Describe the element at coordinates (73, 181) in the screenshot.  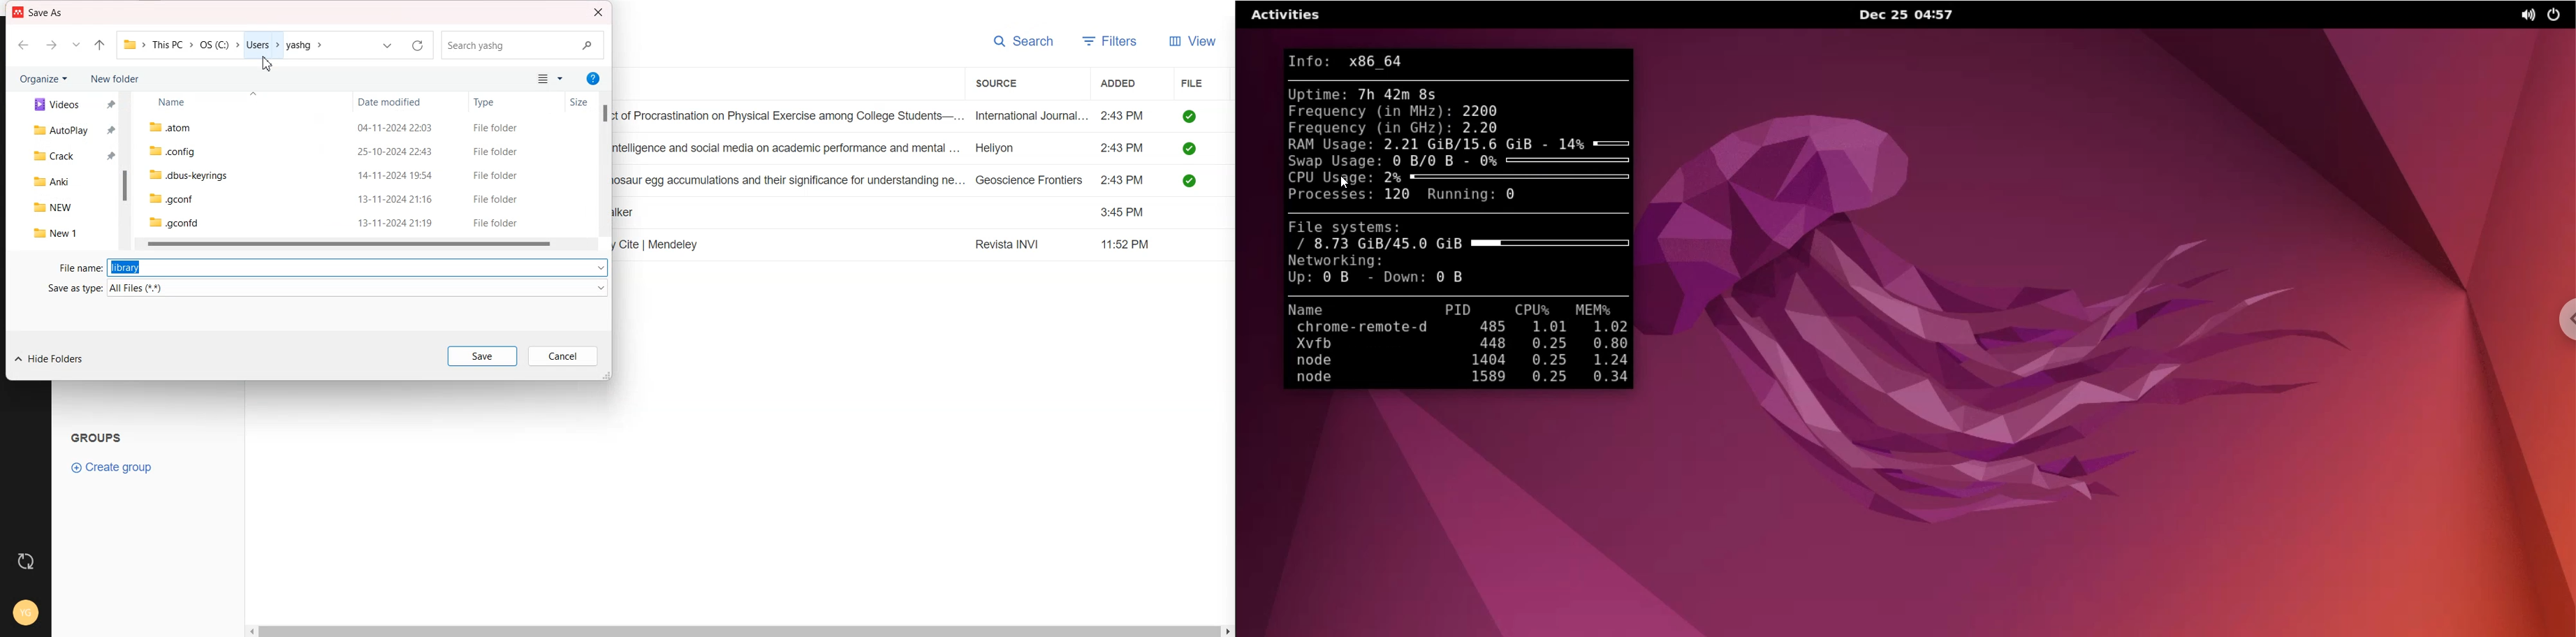
I see `Anki` at that location.